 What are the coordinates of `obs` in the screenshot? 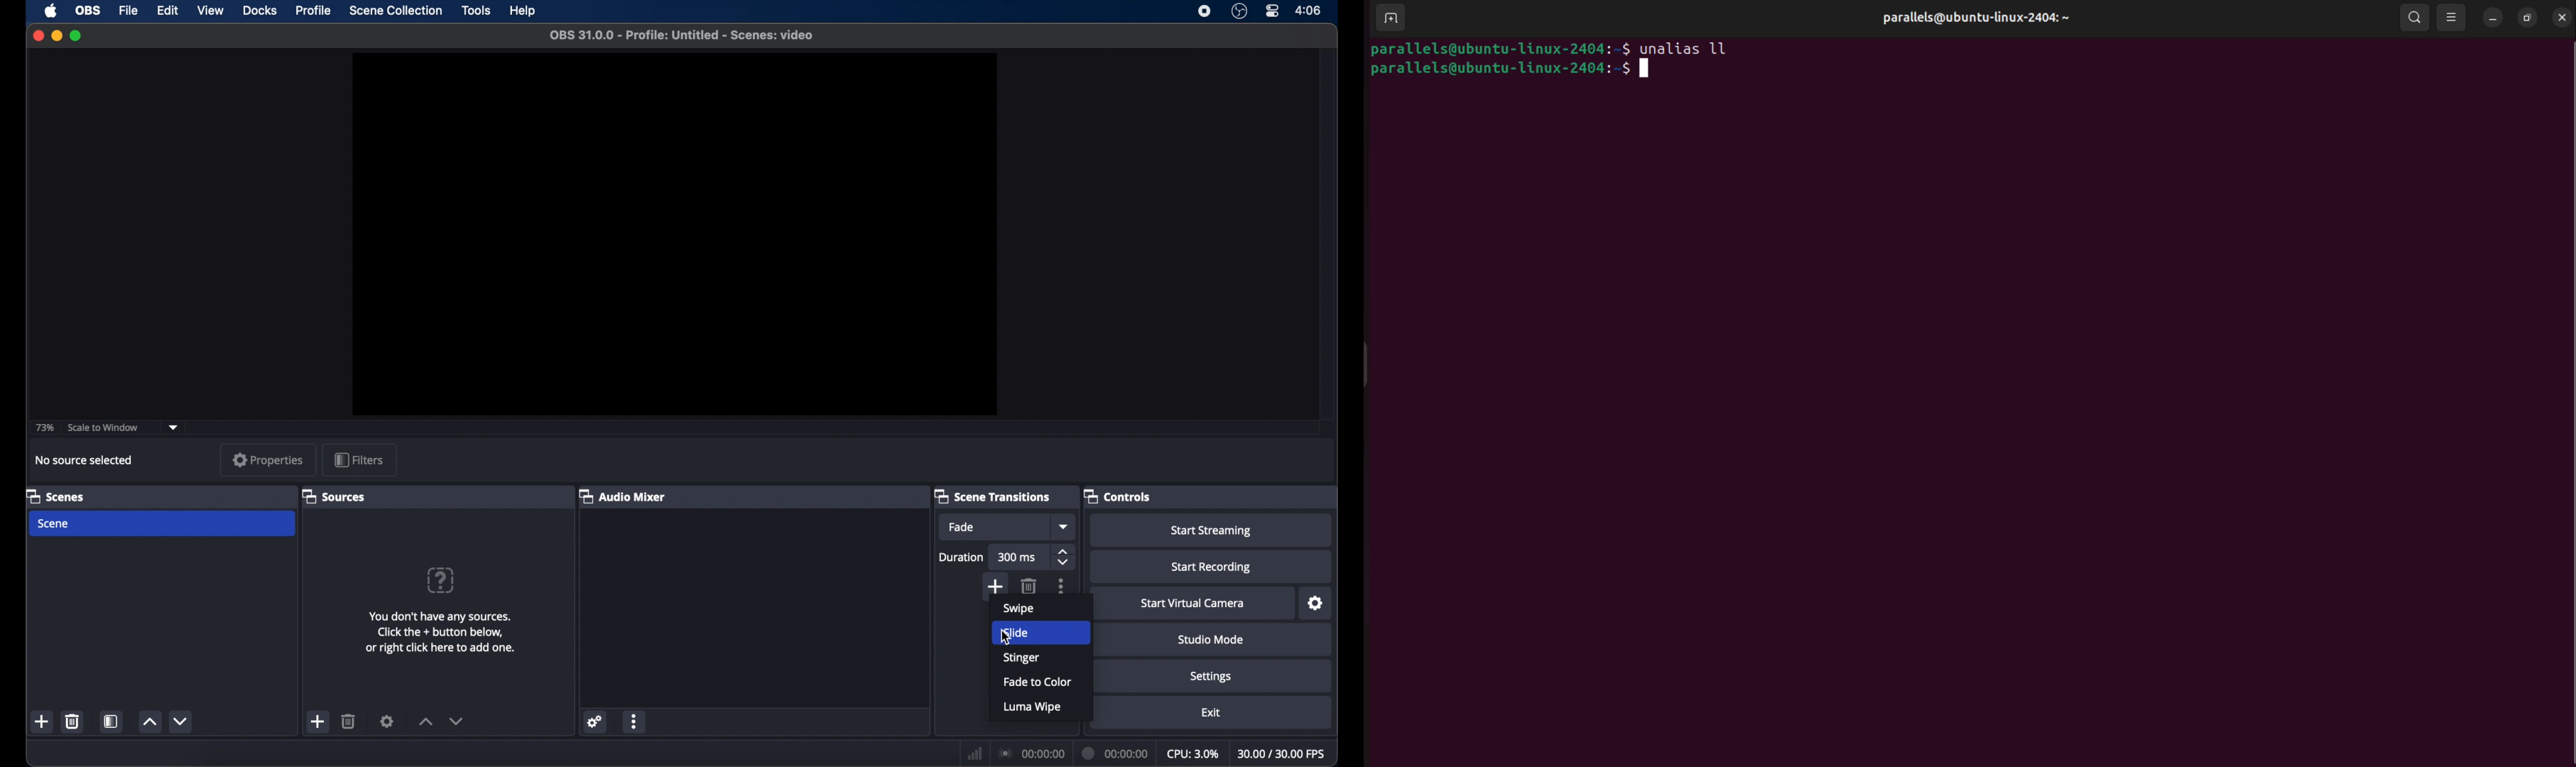 It's located at (87, 11).